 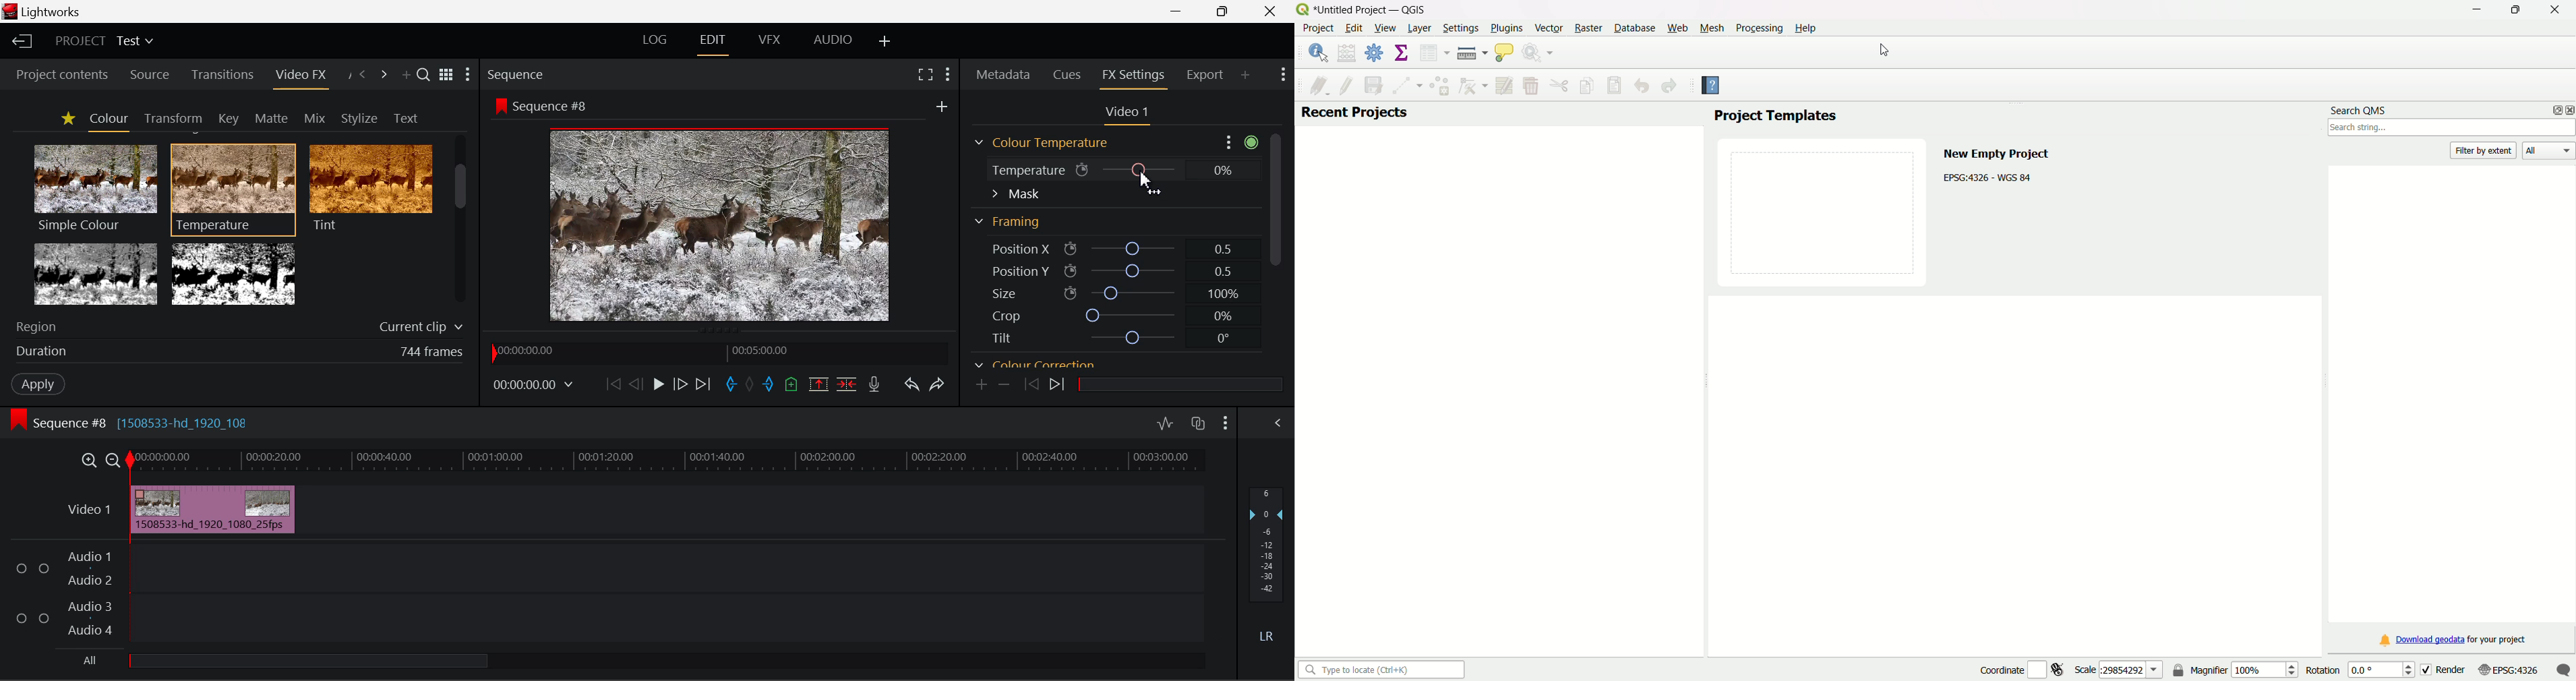 I want to click on Toggle auto track sync, so click(x=1198, y=423).